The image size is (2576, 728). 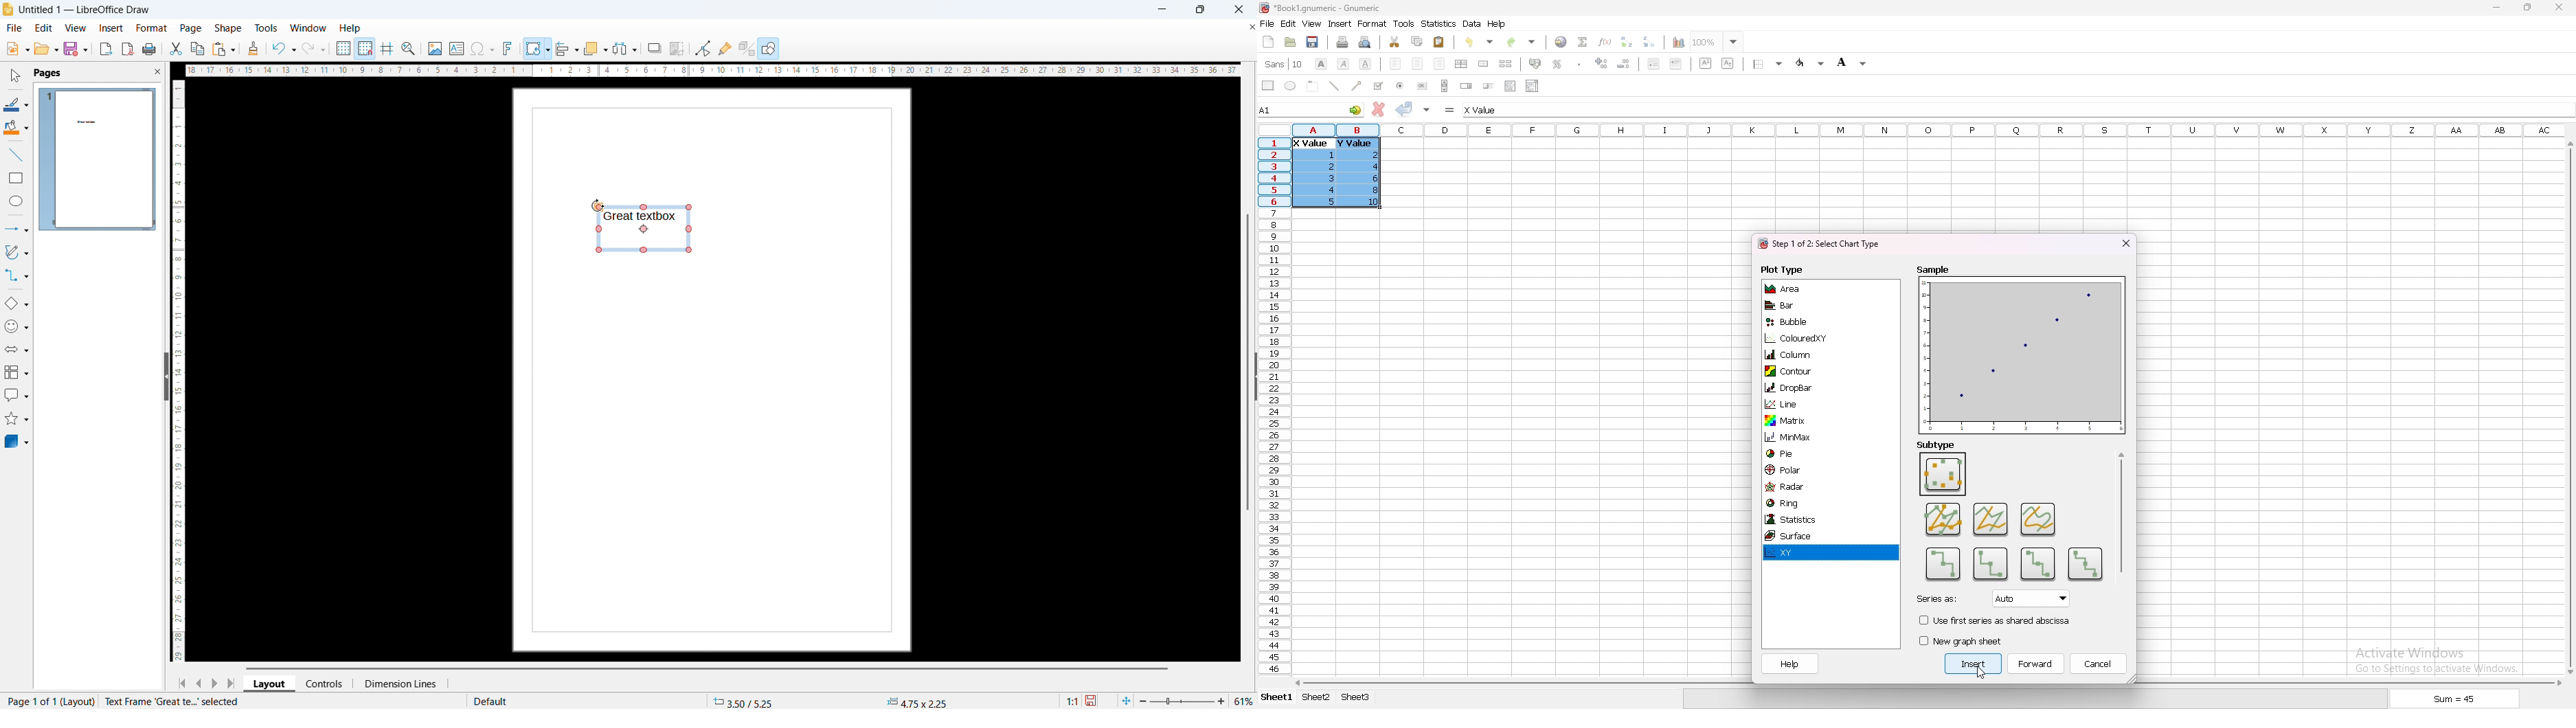 What do you see at coordinates (1523, 42) in the screenshot?
I see `redo` at bounding box center [1523, 42].